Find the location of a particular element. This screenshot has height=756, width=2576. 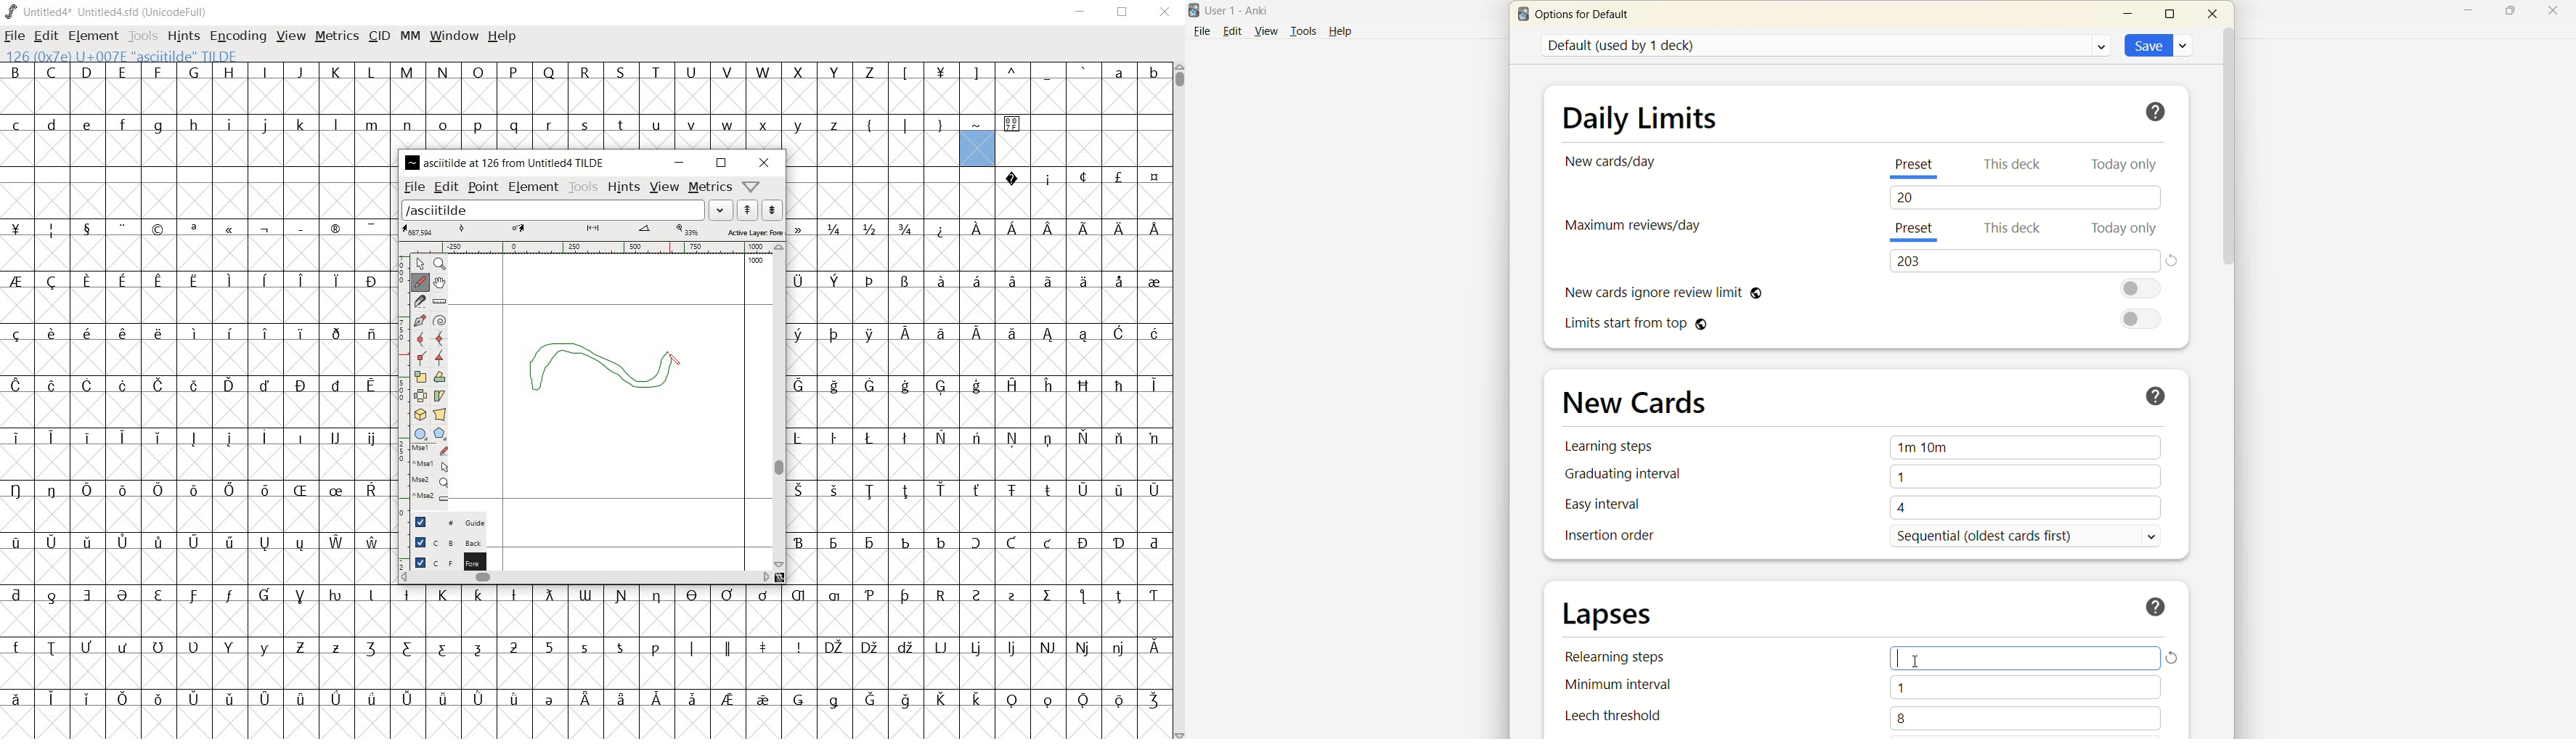

sequential is located at coordinates (2034, 536).